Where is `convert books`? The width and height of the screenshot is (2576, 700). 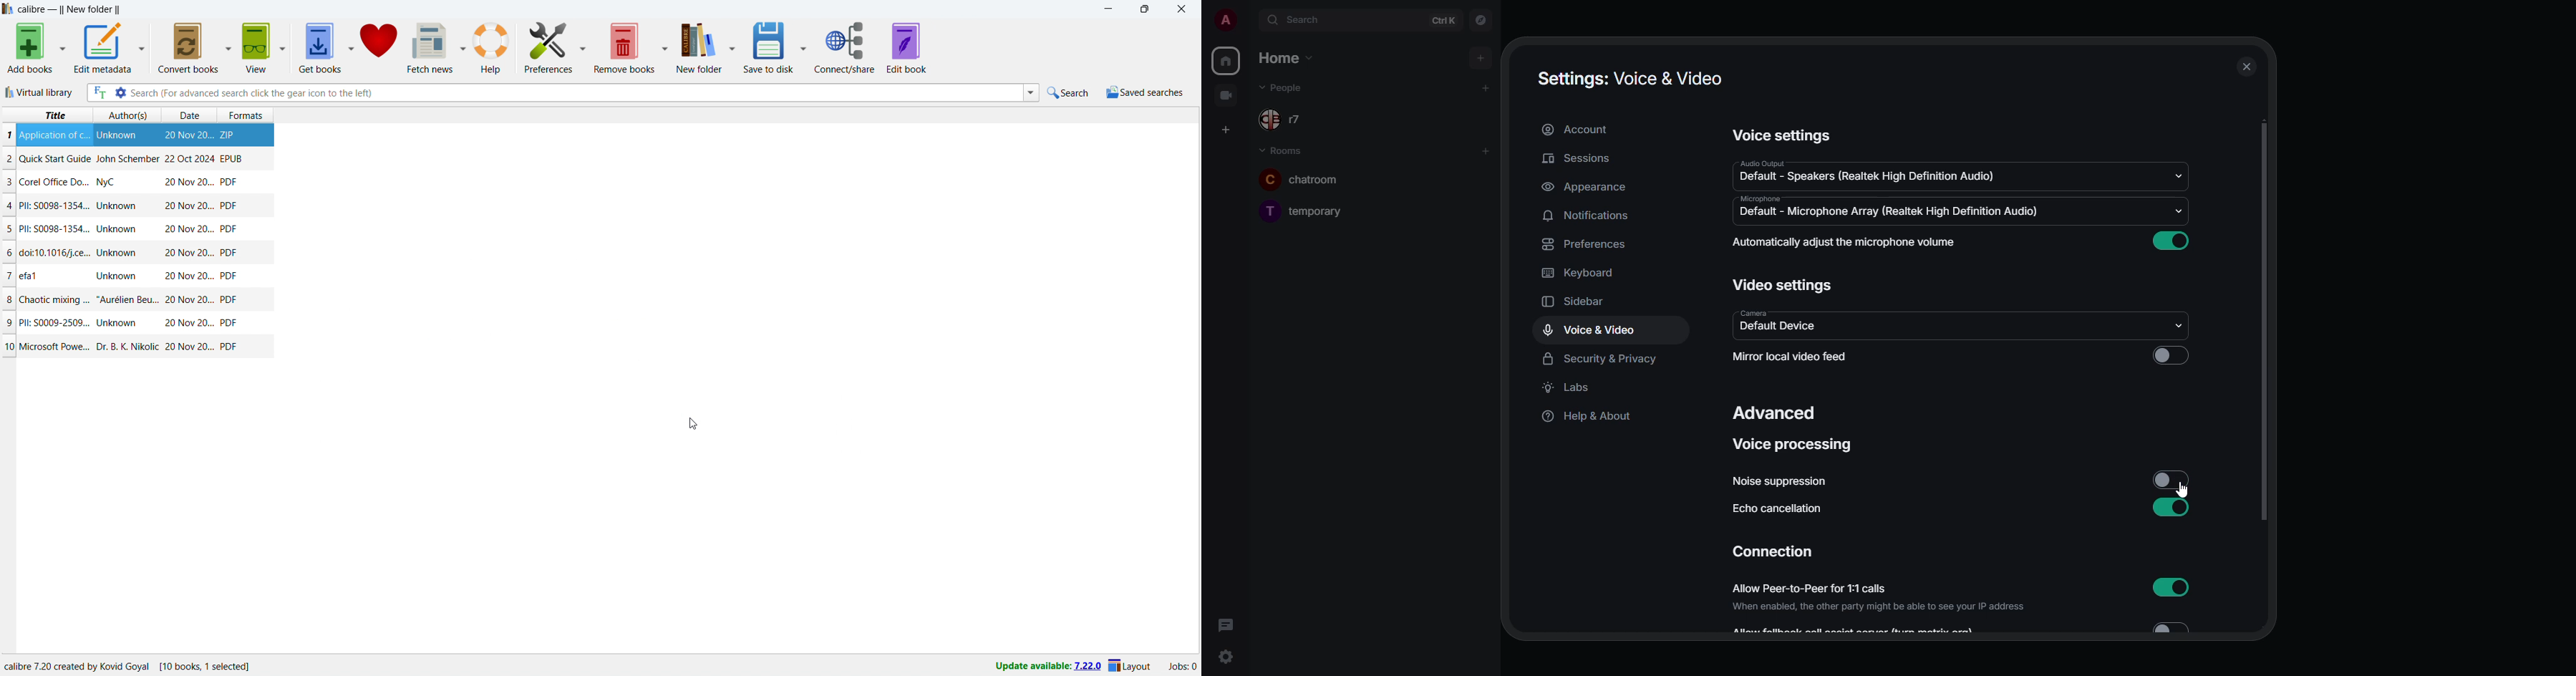 convert books is located at coordinates (189, 47).